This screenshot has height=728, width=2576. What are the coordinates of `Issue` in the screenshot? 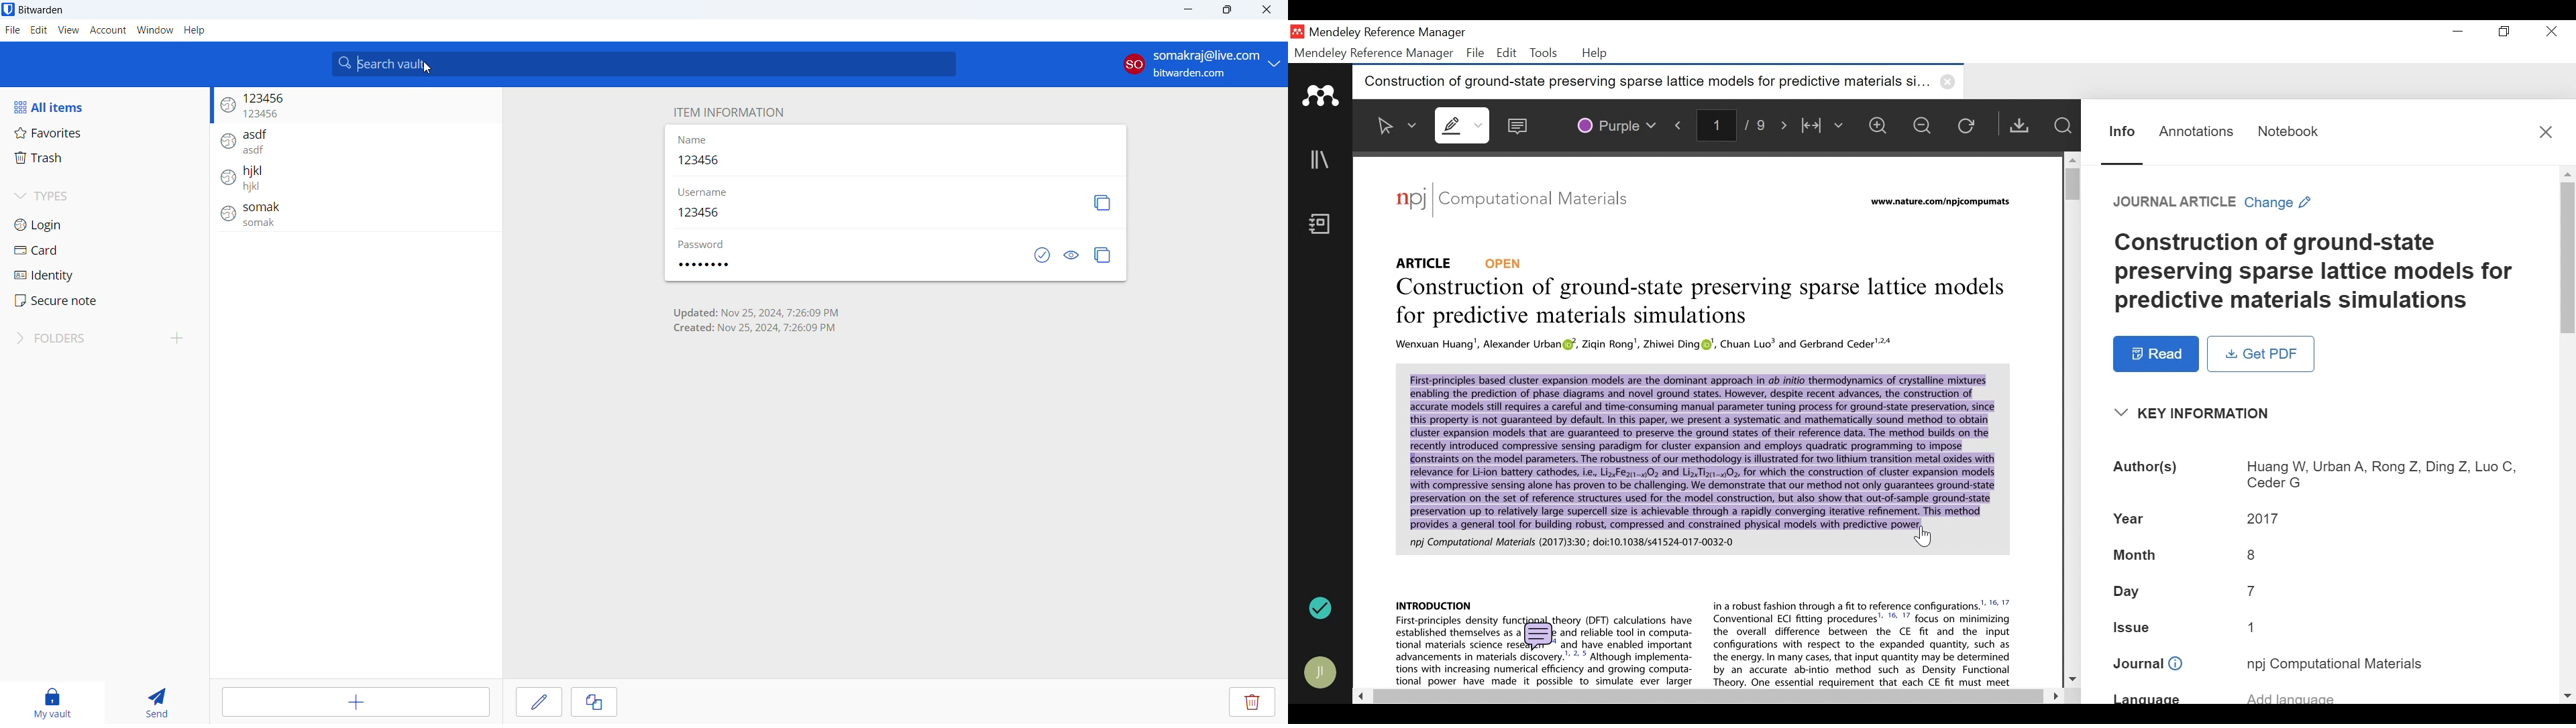 It's located at (2257, 626).